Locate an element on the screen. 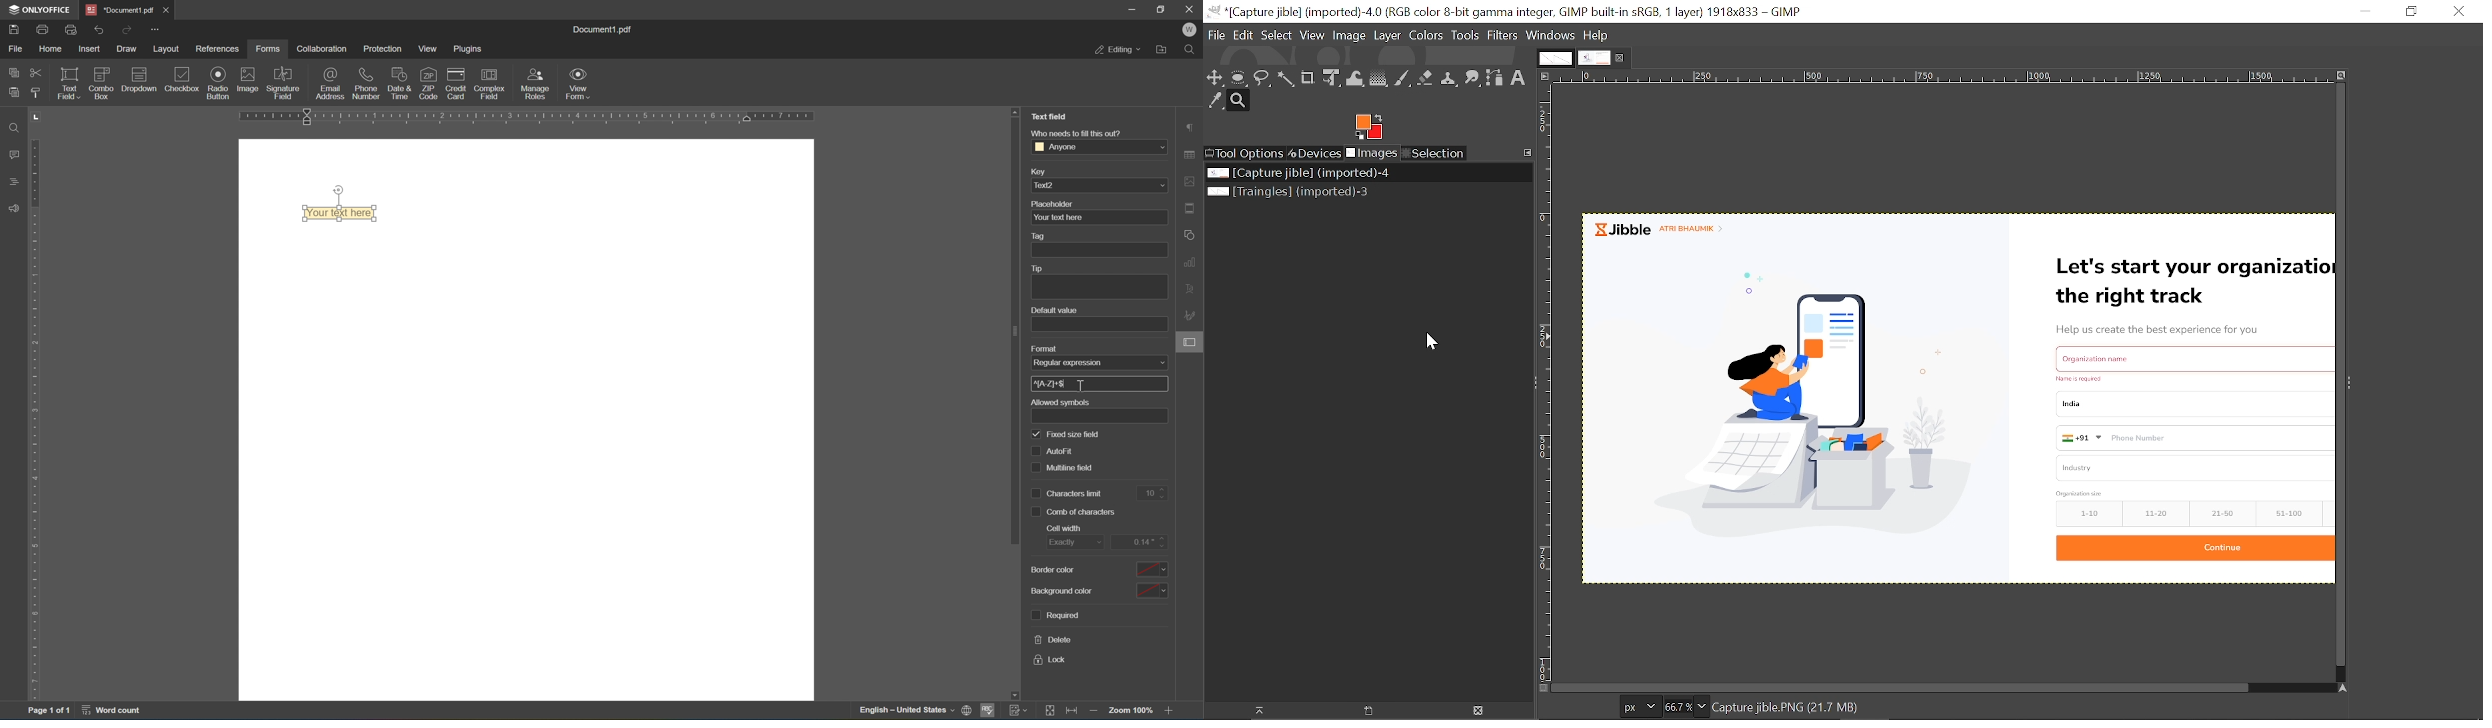 This screenshot has width=2492, height=728. Clone tool is located at coordinates (1448, 79).